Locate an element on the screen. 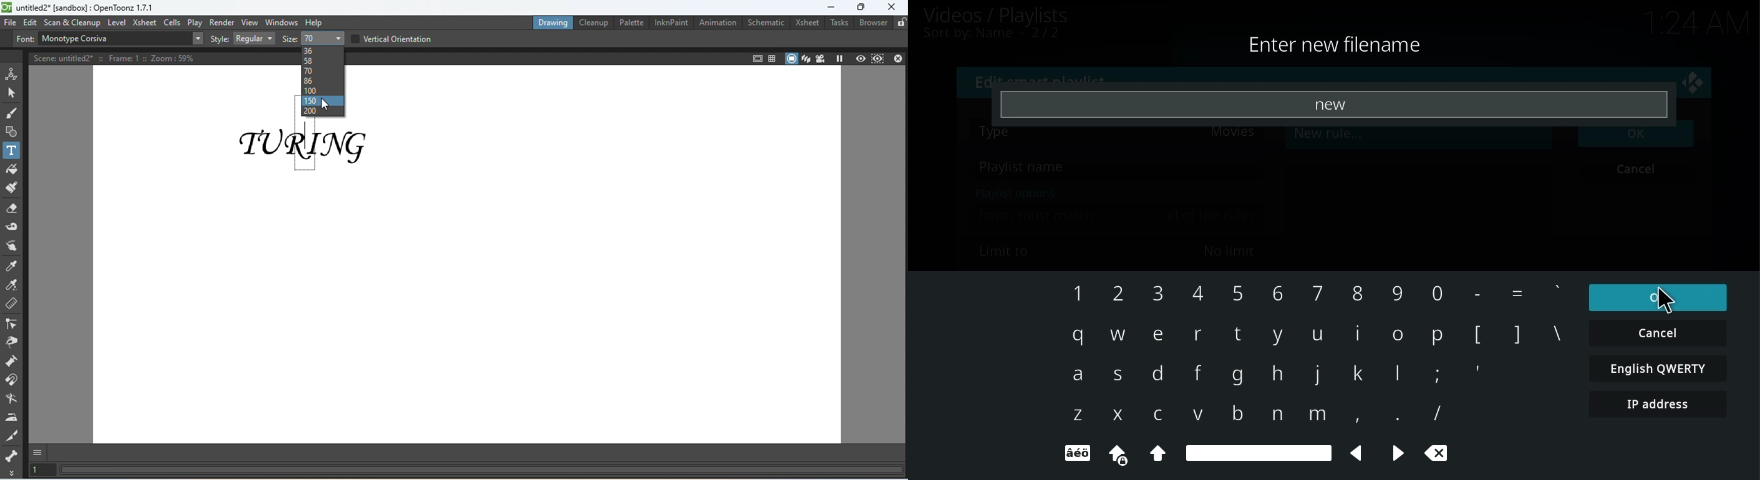 Image resolution: width=1764 pixels, height=504 pixels. english qwerty is located at coordinates (1659, 370).